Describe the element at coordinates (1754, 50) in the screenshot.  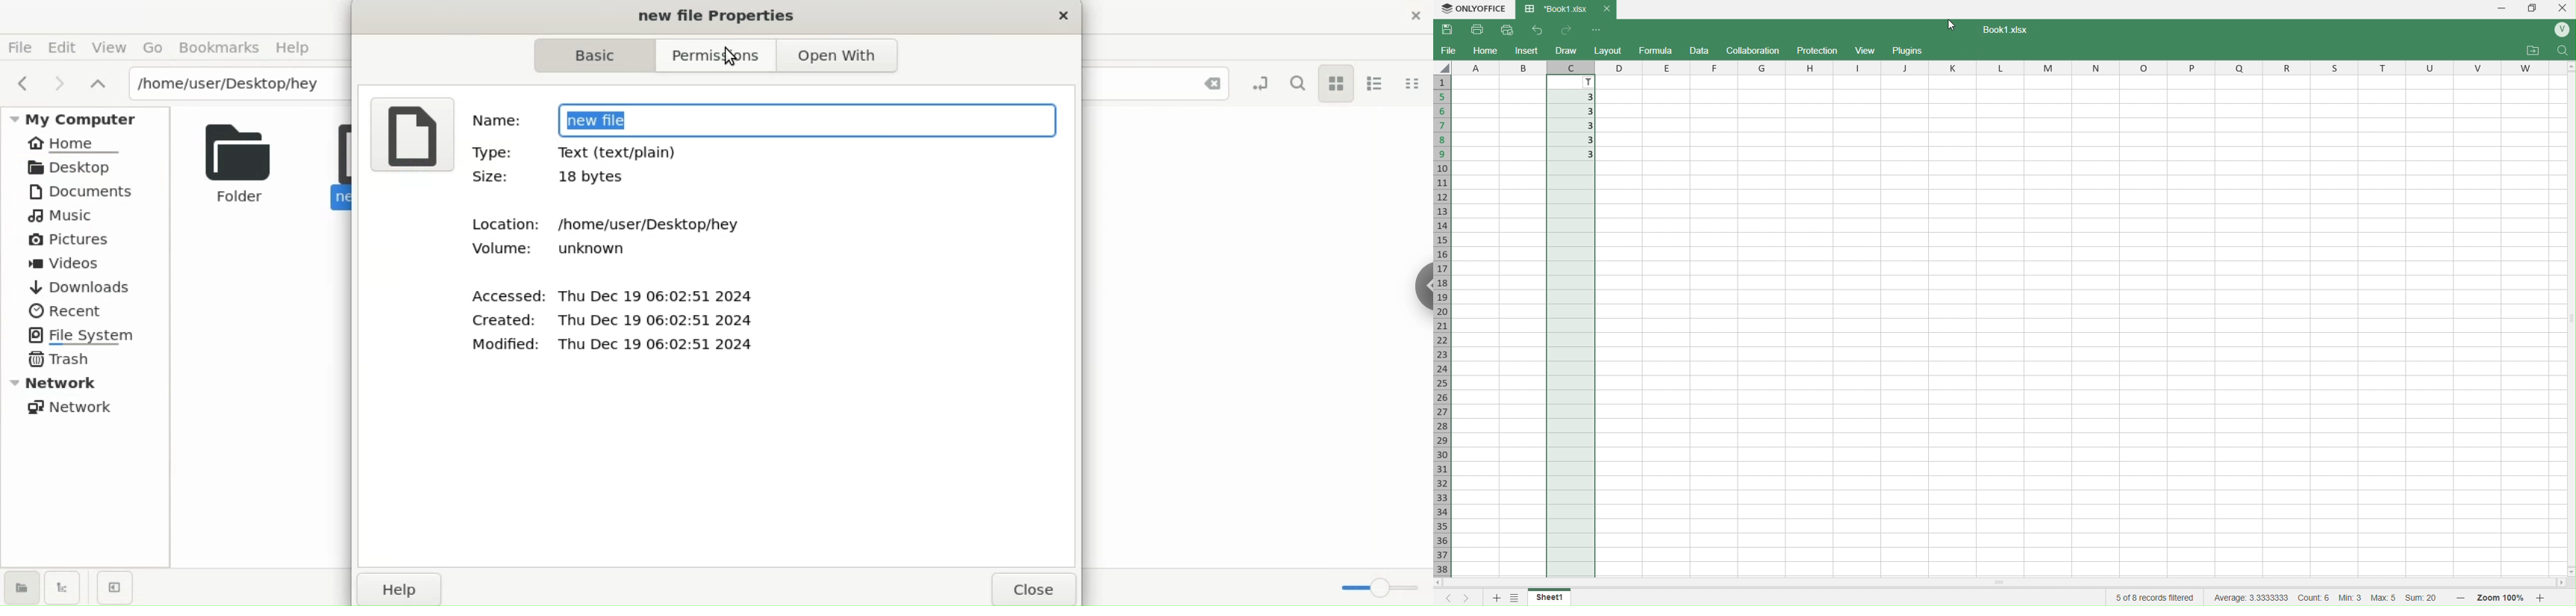
I see `Collaboration` at that location.